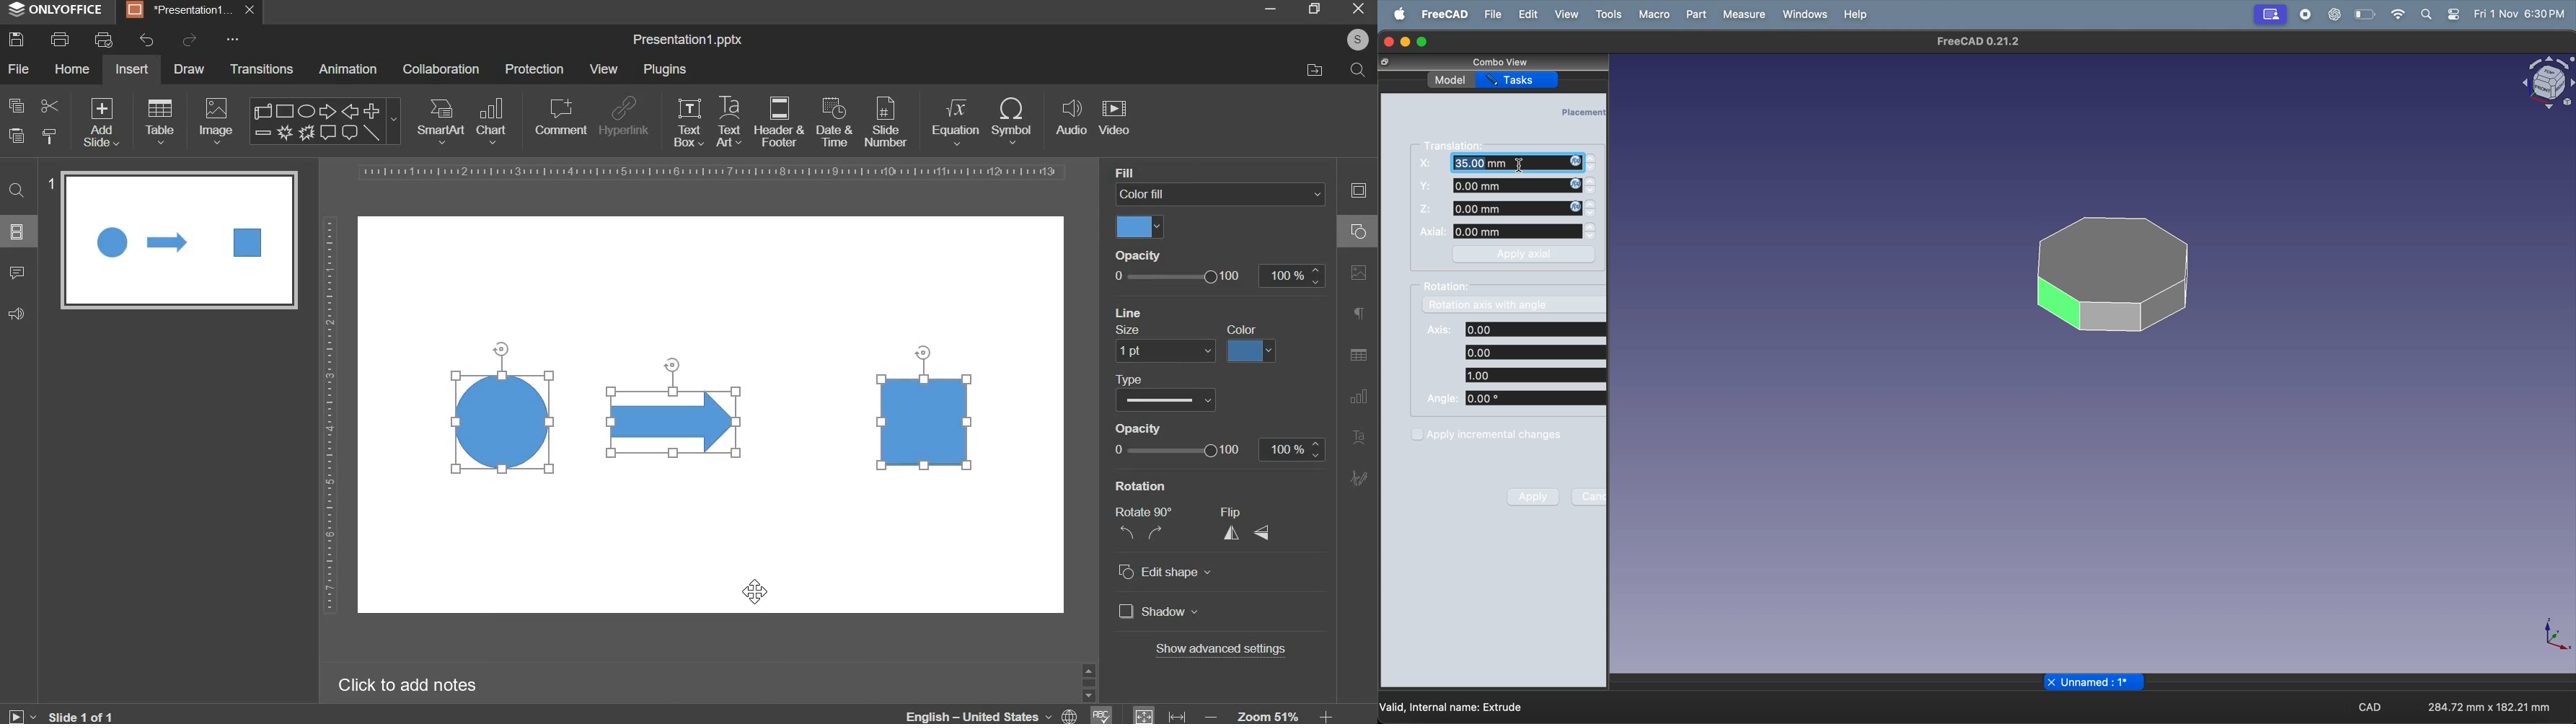  I want to click on smartart, so click(441, 118).